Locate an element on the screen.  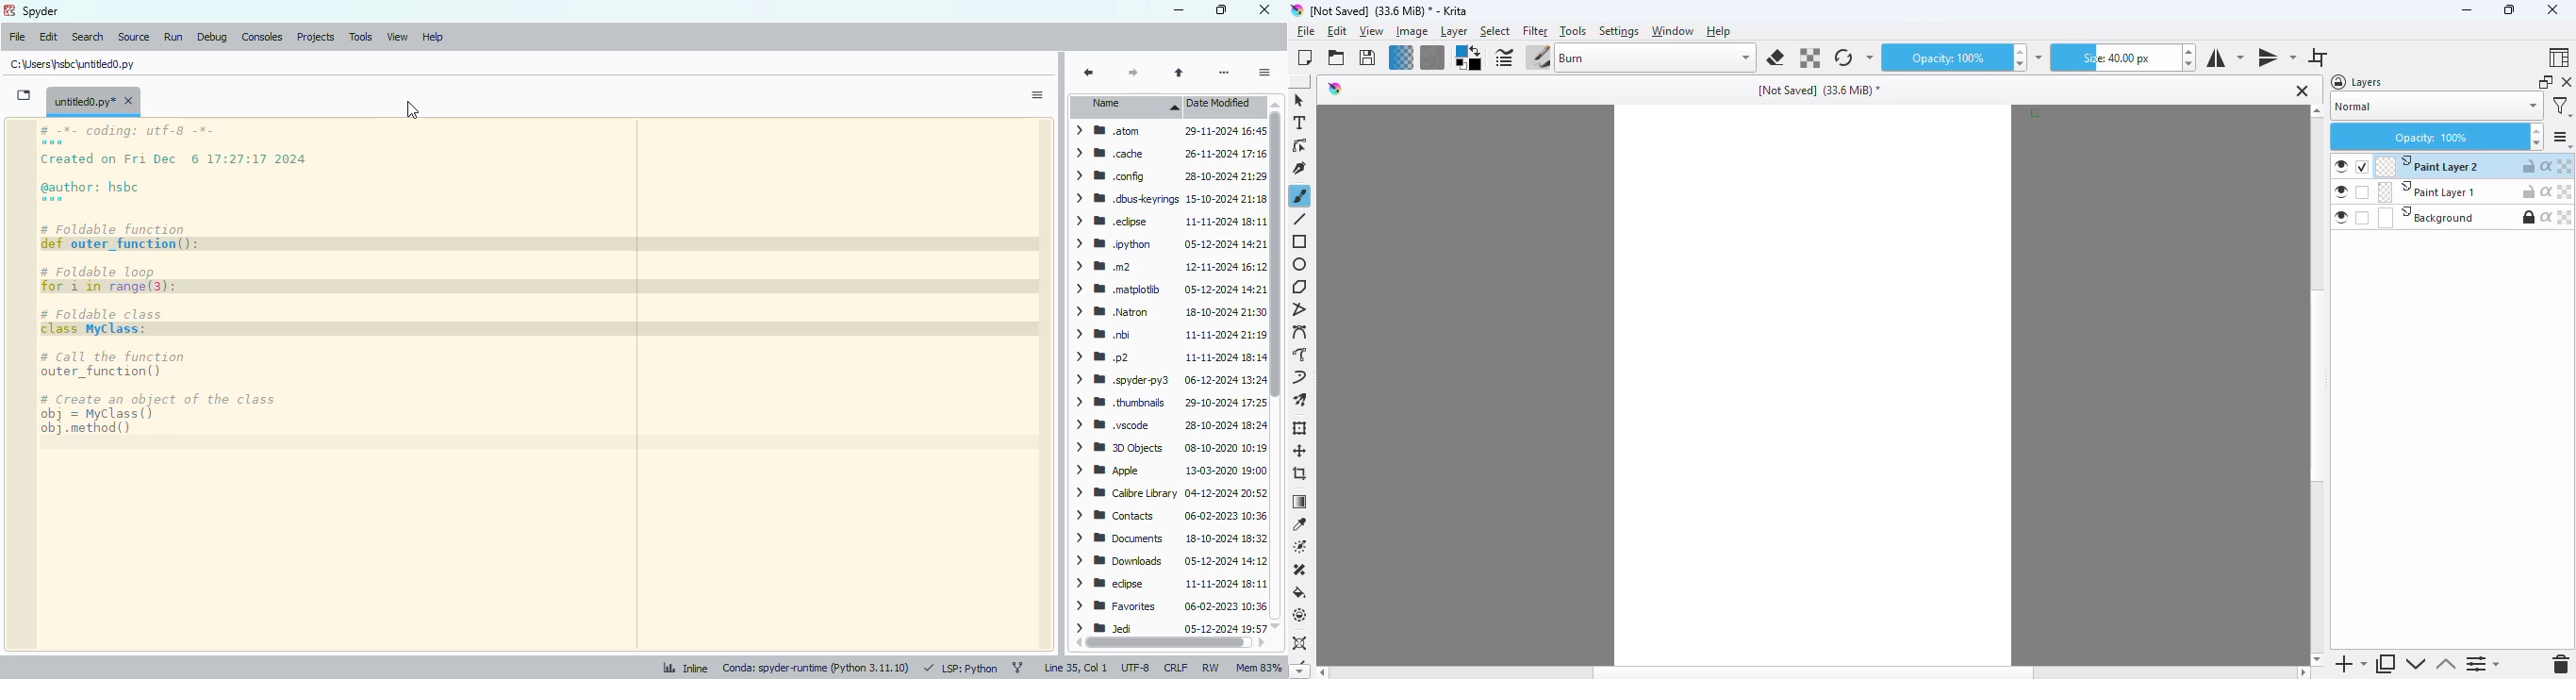
file is located at coordinates (1306, 31).